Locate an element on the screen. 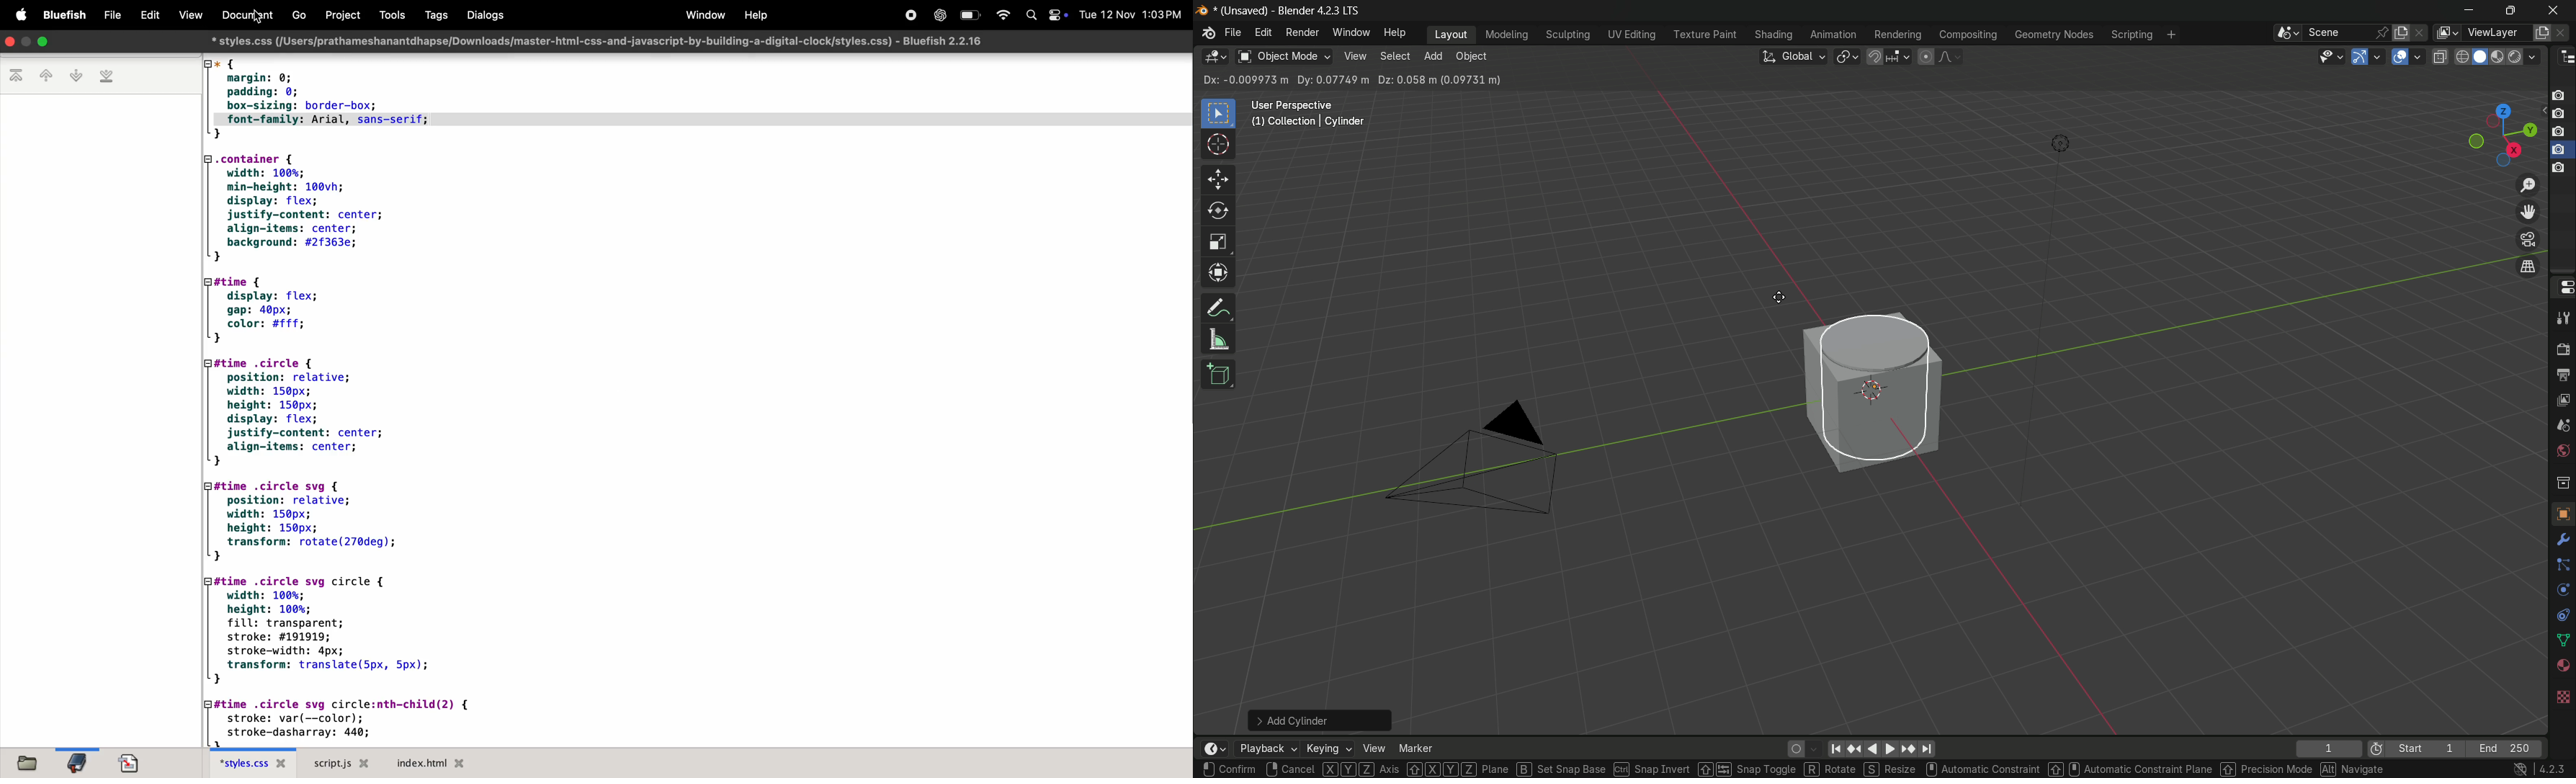 The height and width of the screenshot is (784, 2576). window menu is located at coordinates (1352, 33).